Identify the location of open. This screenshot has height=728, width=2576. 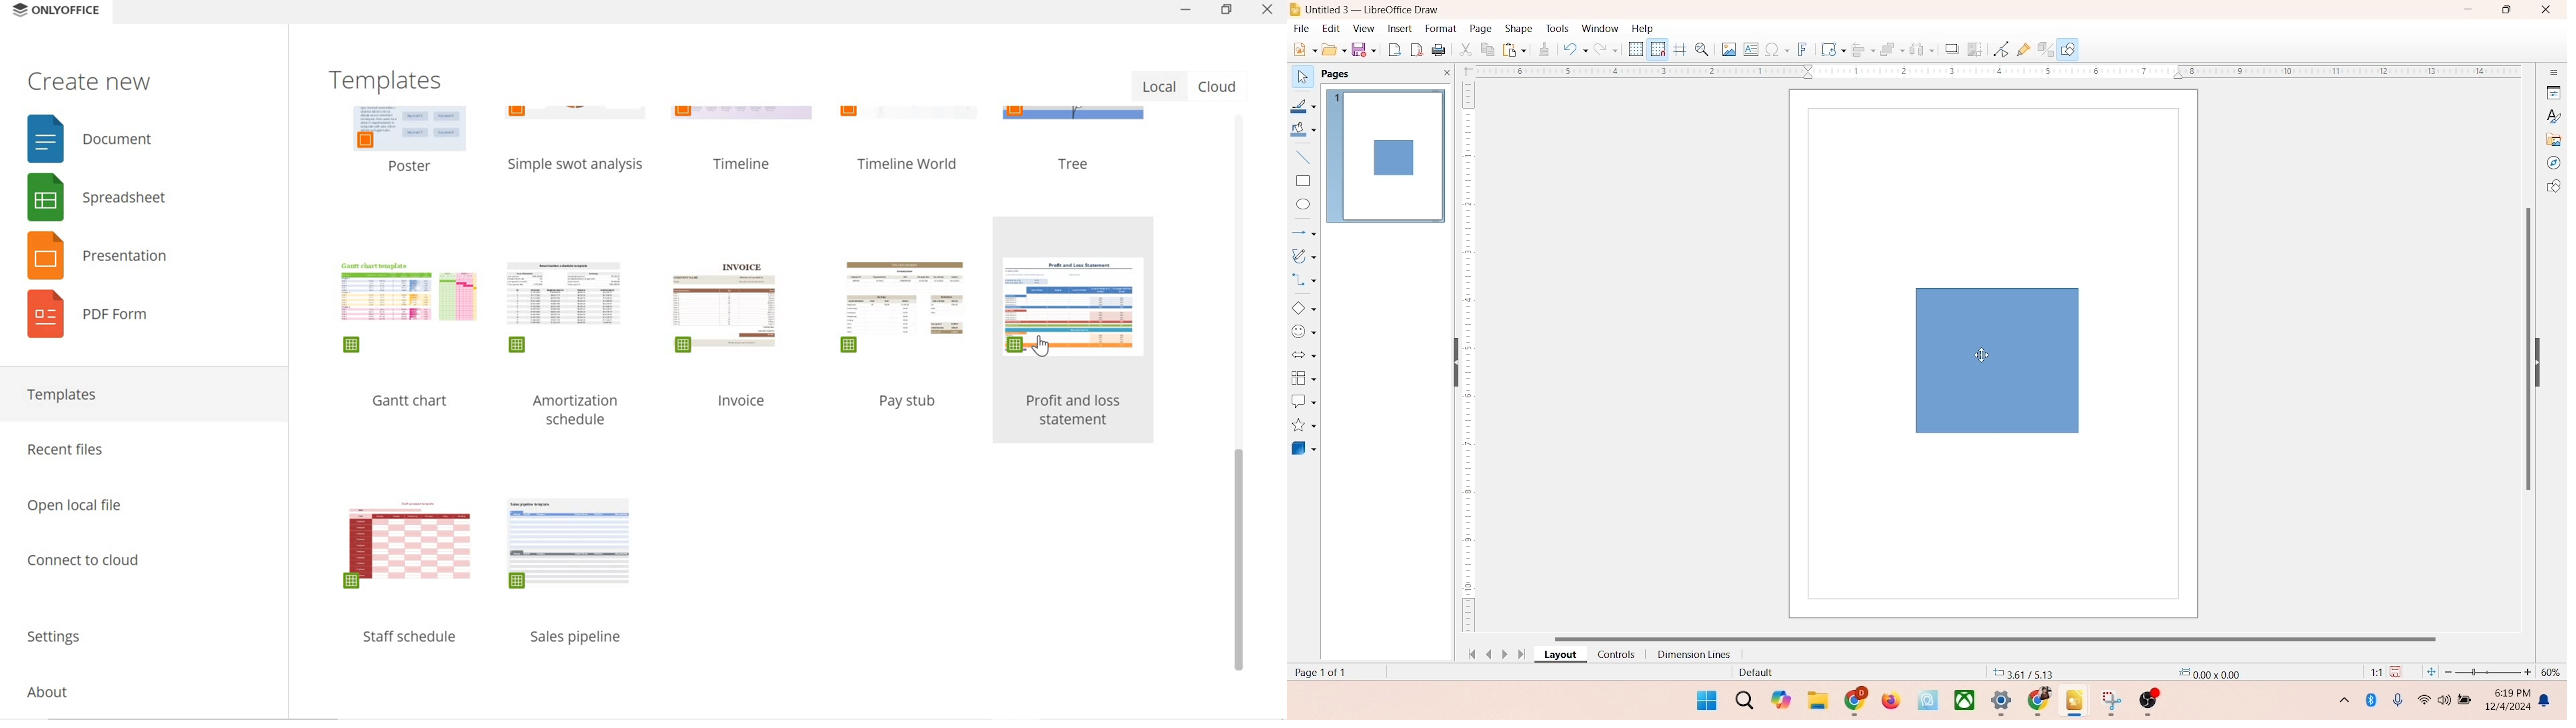
(1332, 49).